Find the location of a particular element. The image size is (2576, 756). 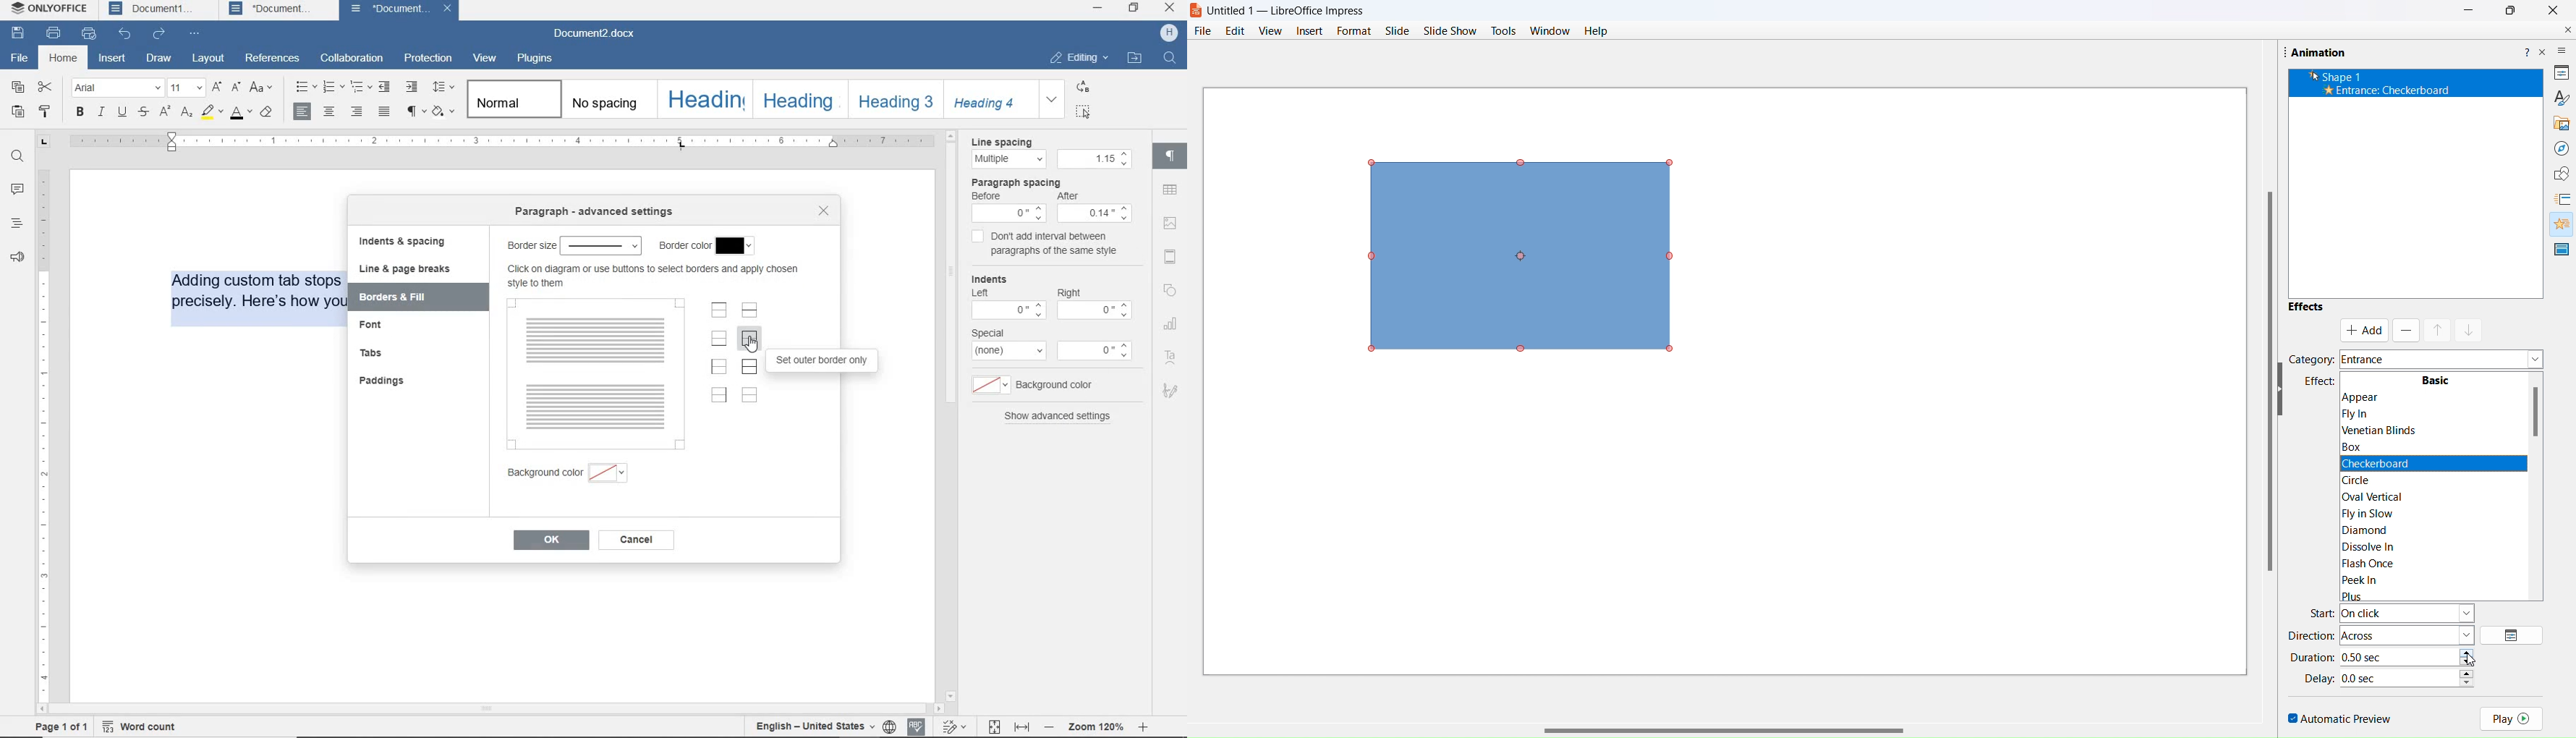

Document1 tab is located at coordinates (153, 9).